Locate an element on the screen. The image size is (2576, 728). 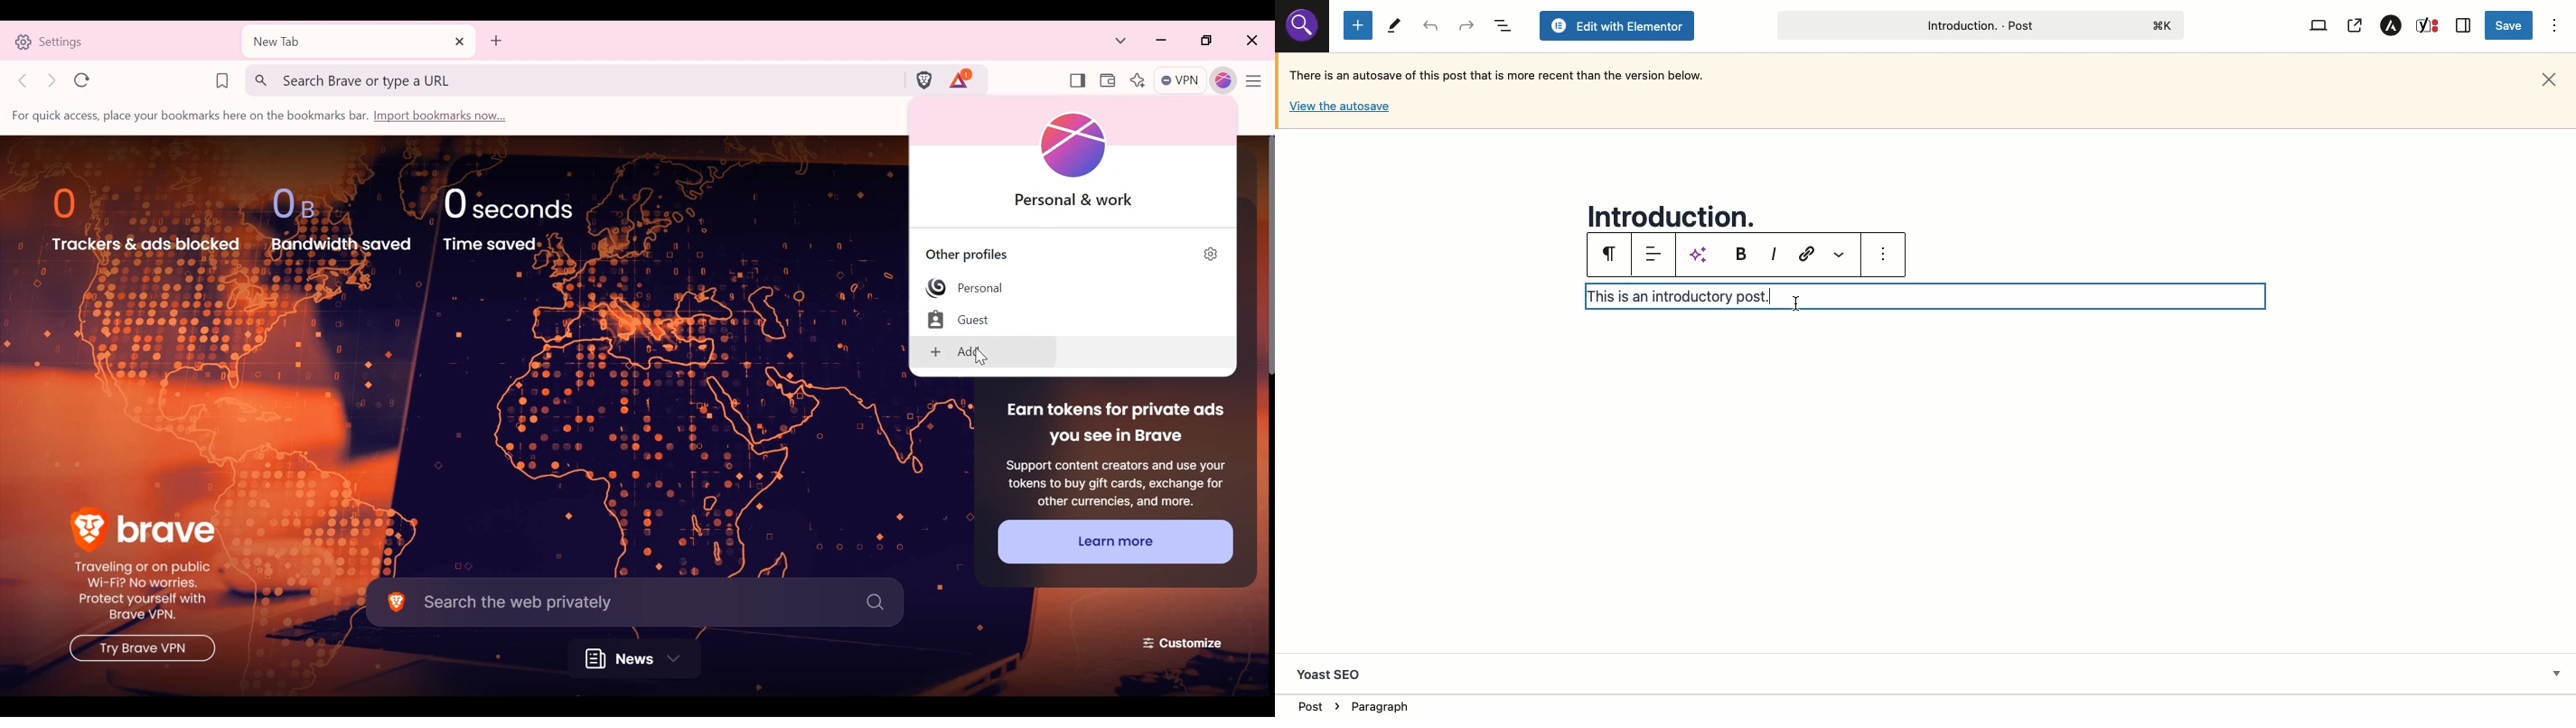
Text is located at coordinates (1921, 296).